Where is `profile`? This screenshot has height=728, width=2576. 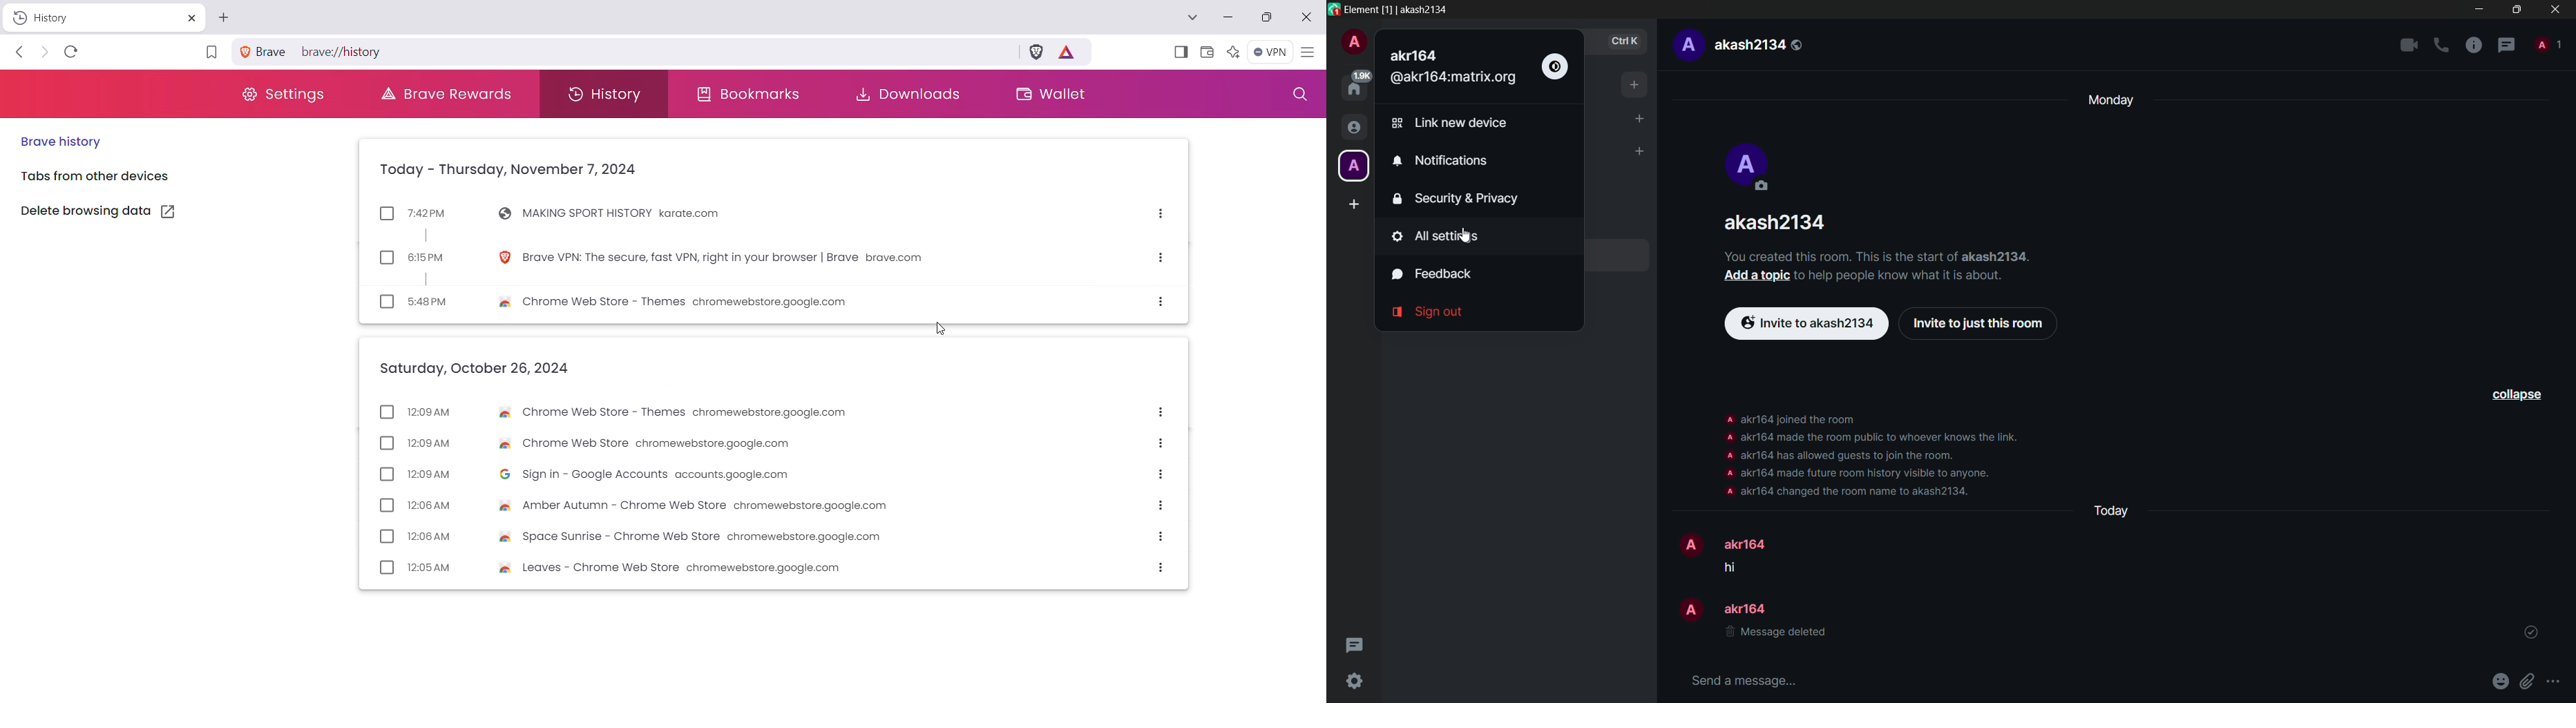 profile is located at coordinates (1688, 544).